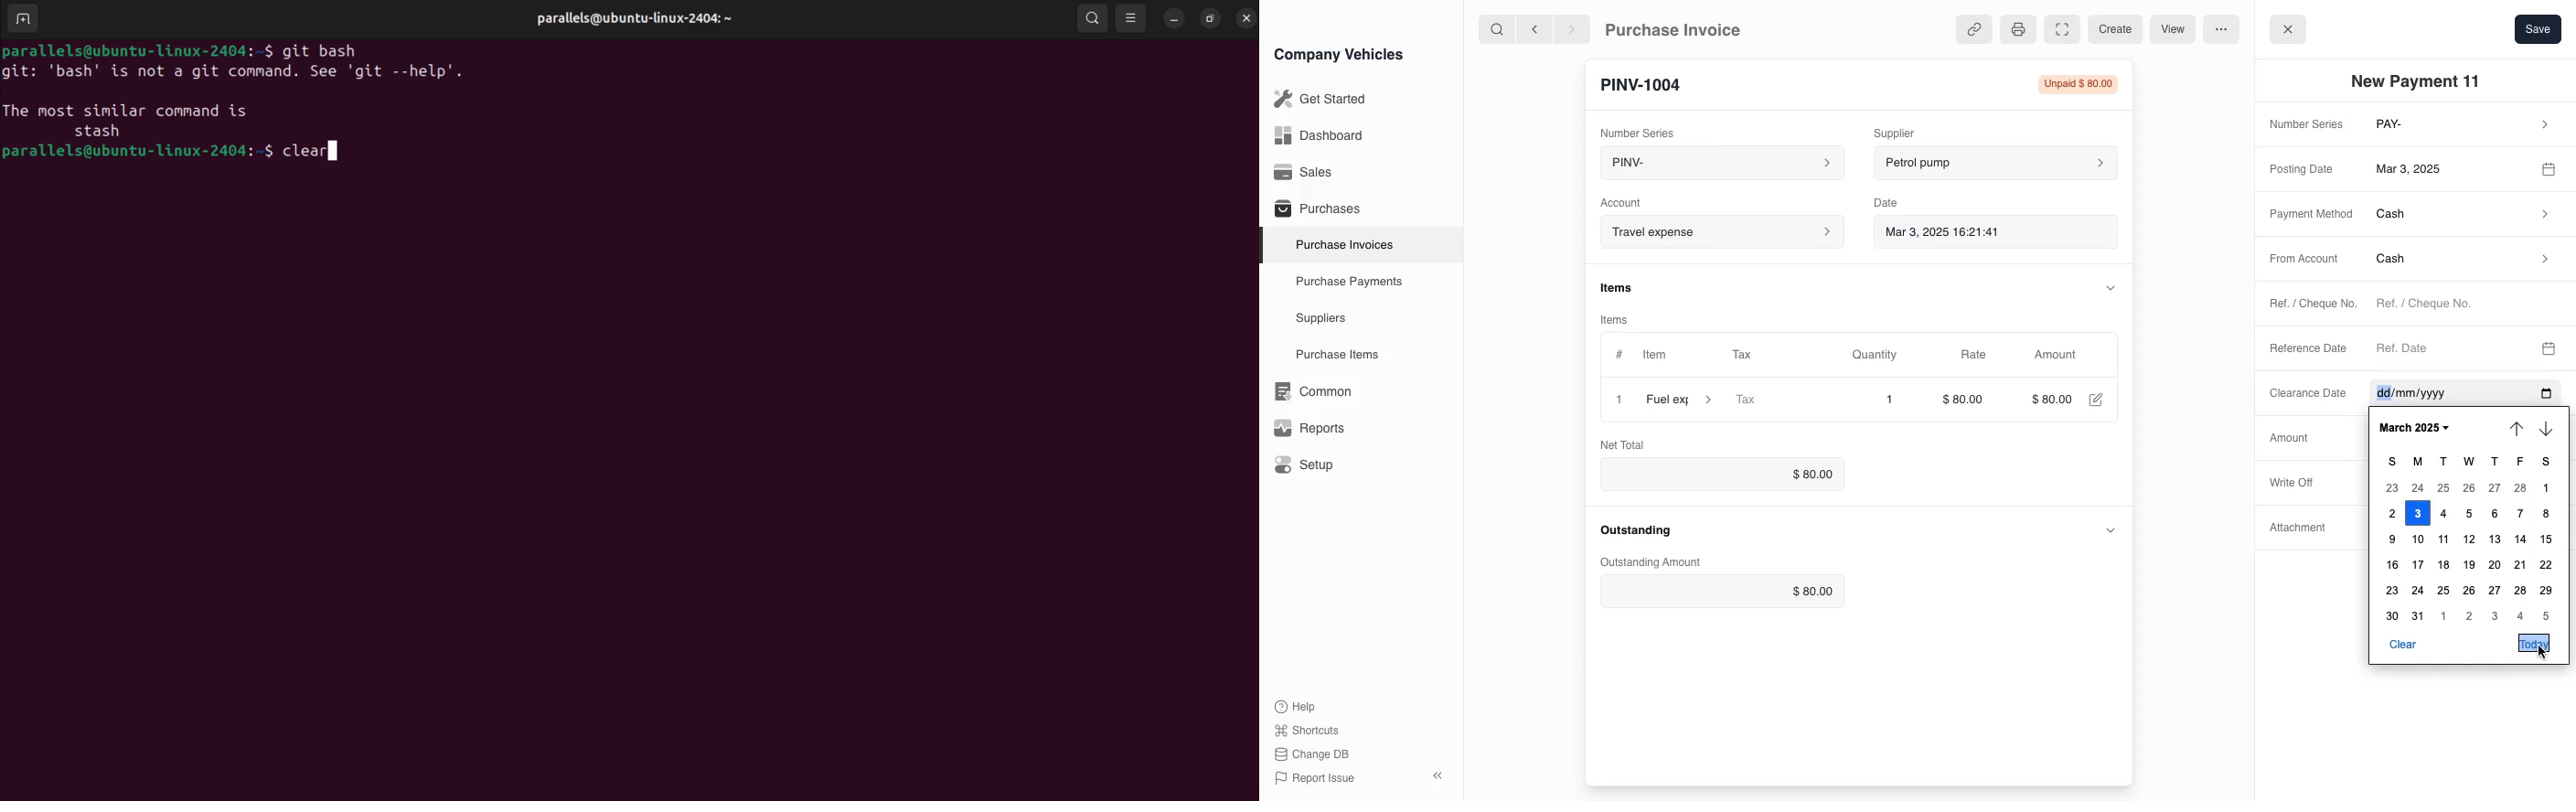  Describe the element at coordinates (2301, 531) in the screenshot. I see `Attachment` at that location.